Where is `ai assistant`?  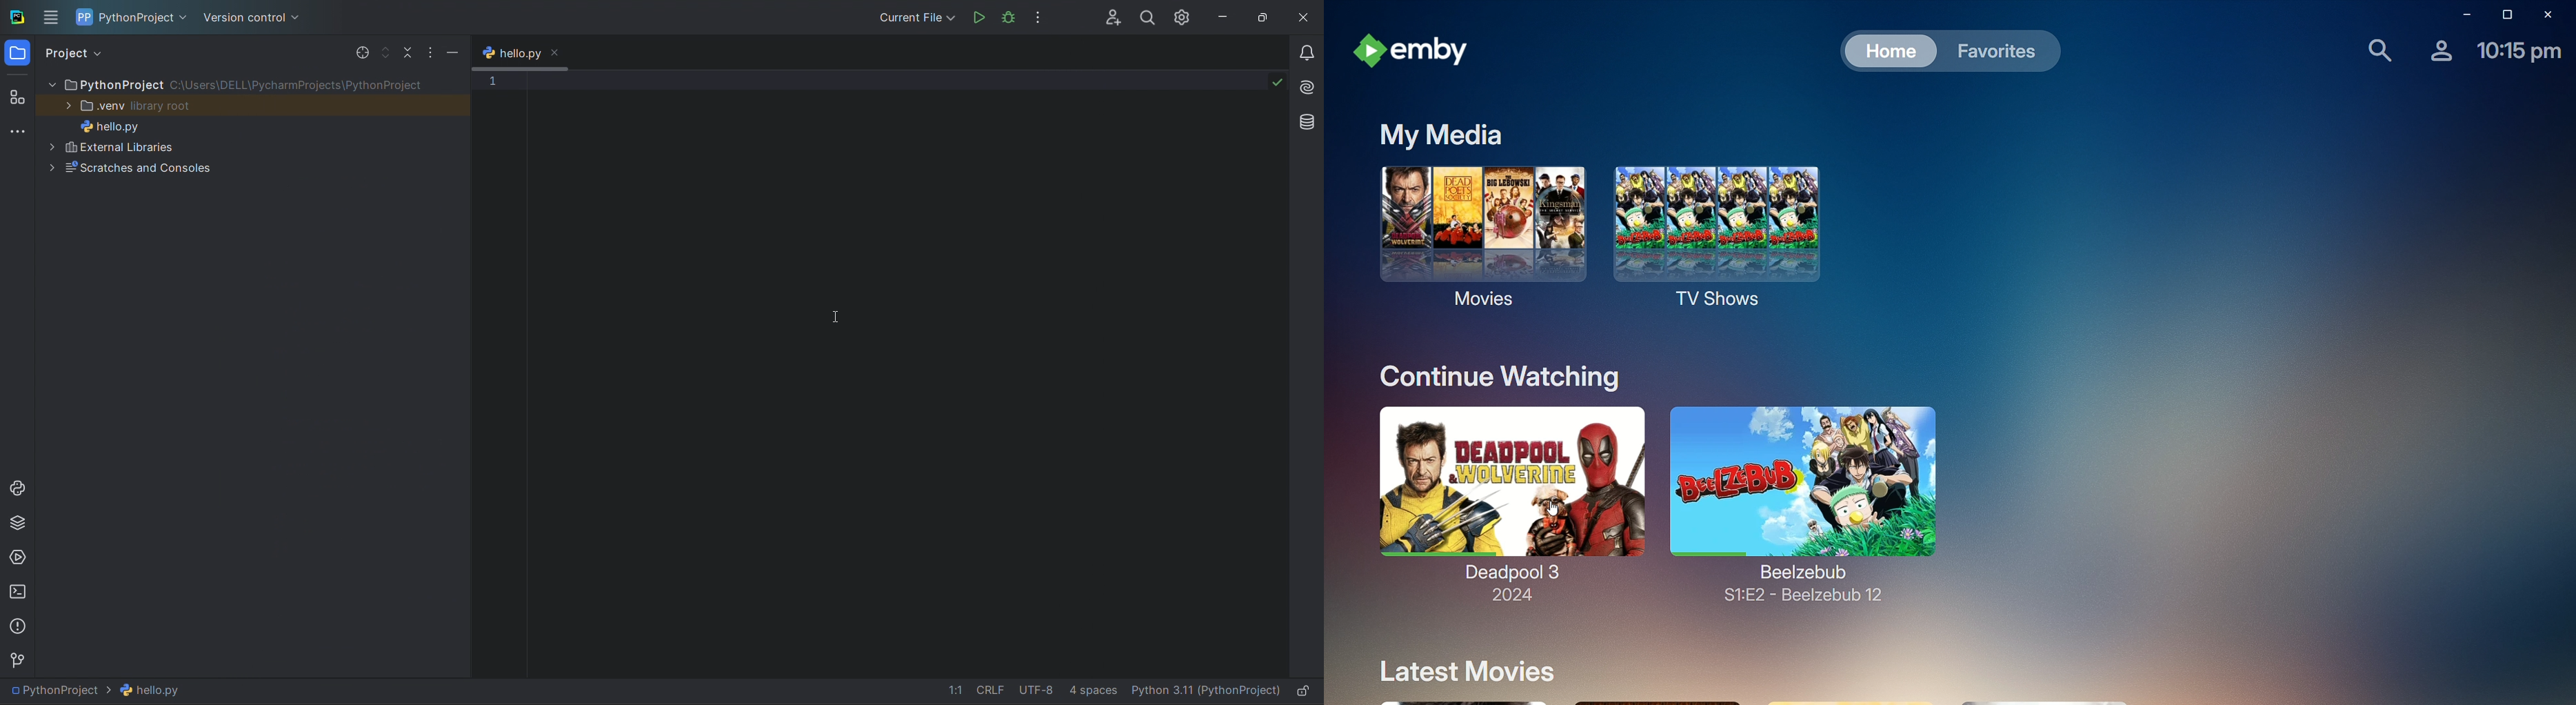 ai assistant is located at coordinates (1306, 86).